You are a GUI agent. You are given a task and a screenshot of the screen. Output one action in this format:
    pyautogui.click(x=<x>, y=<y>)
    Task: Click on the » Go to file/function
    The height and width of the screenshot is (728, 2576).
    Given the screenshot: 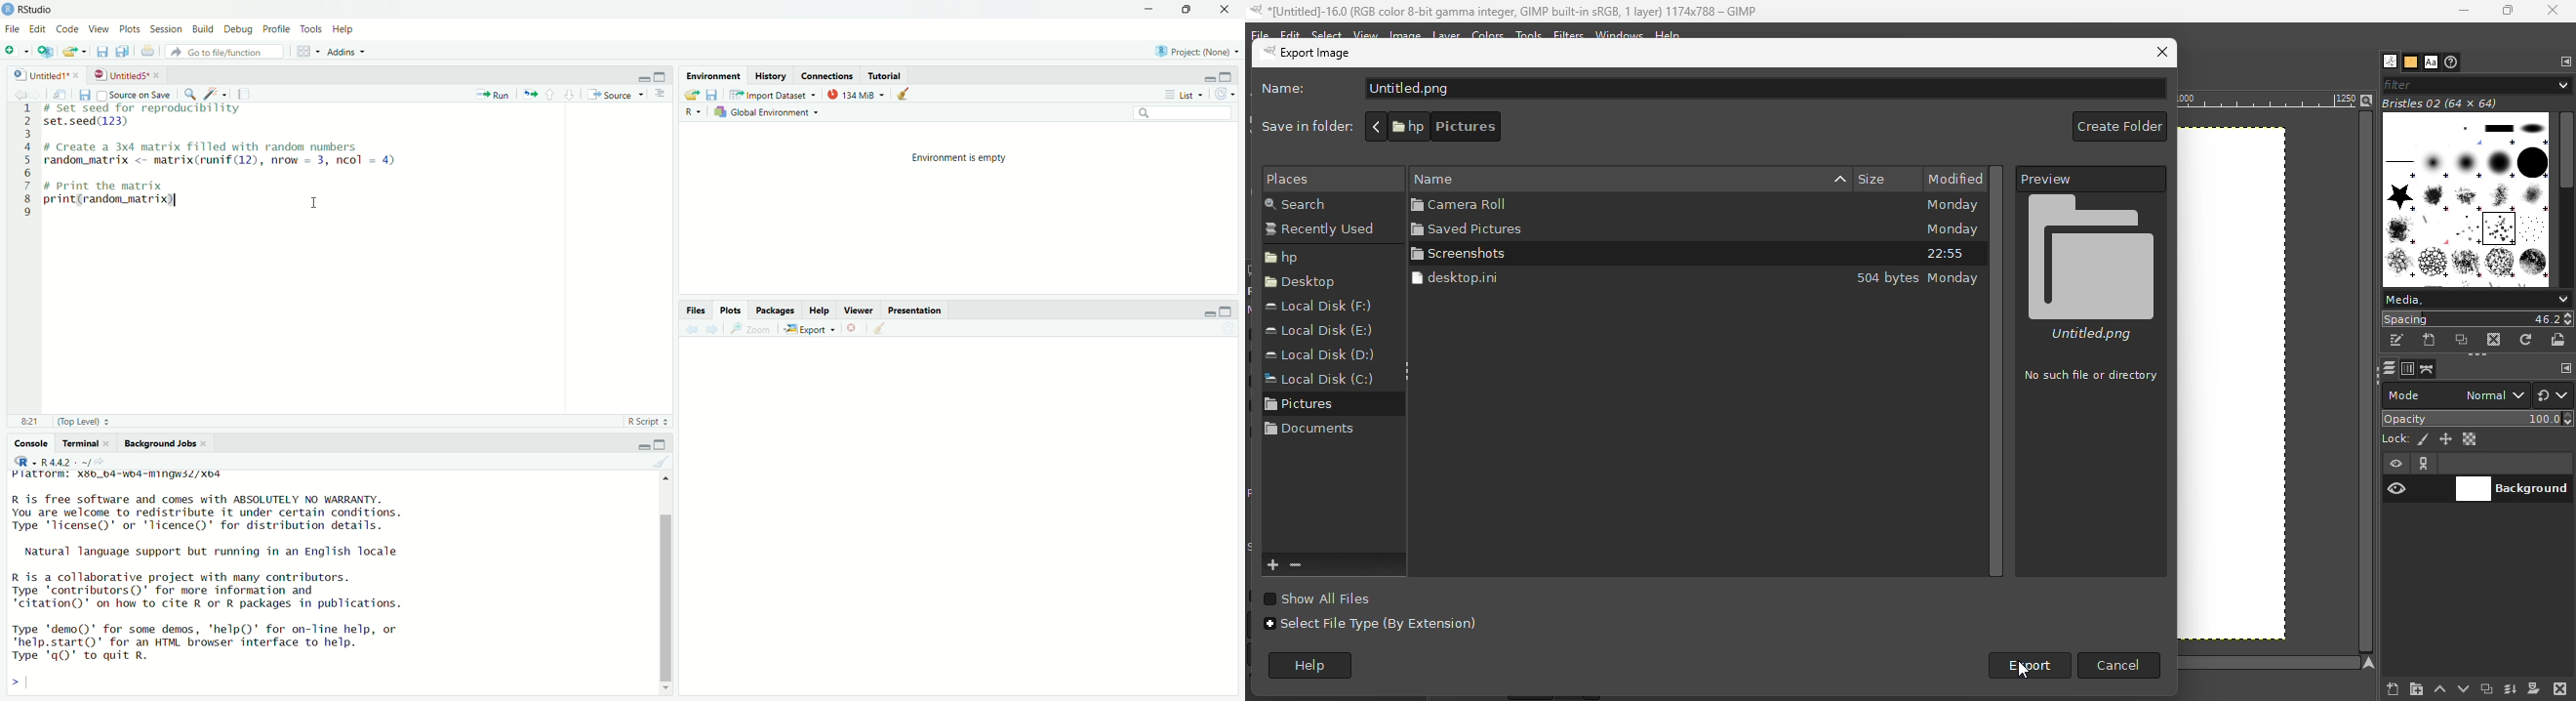 What is the action you would take?
    pyautogui.click(x=218, y=51)
    